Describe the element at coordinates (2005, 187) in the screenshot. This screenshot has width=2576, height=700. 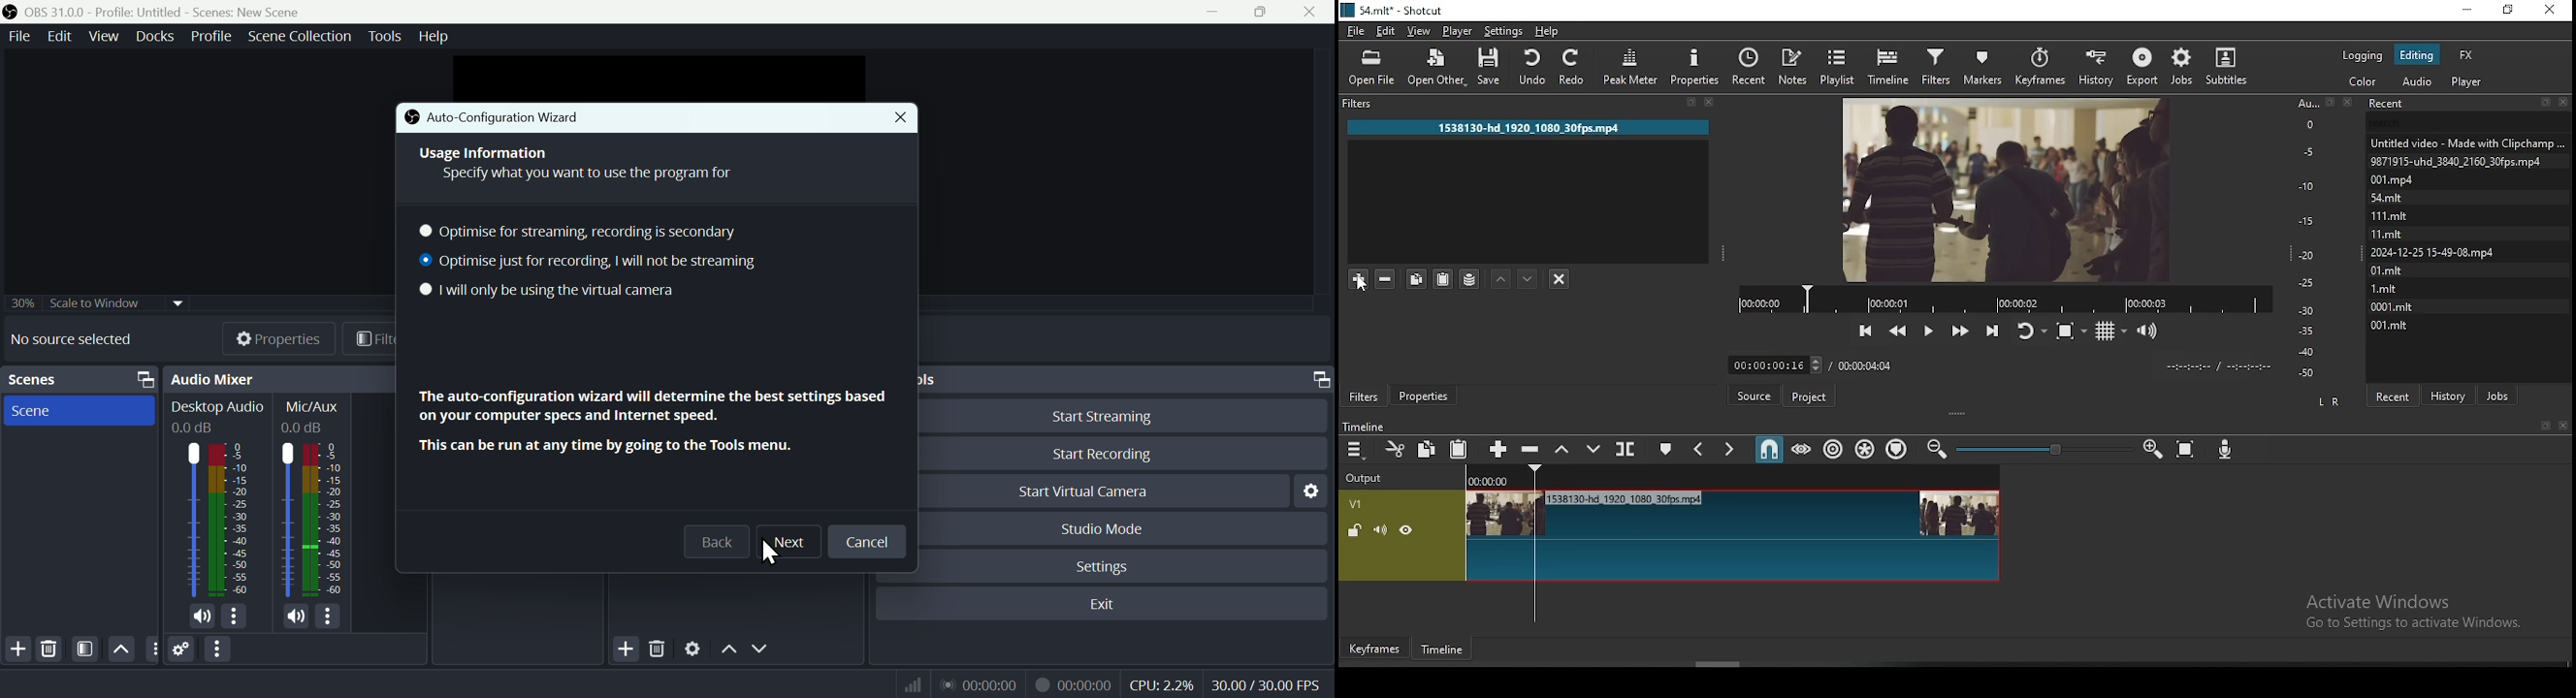
I see `video preview` at that location.